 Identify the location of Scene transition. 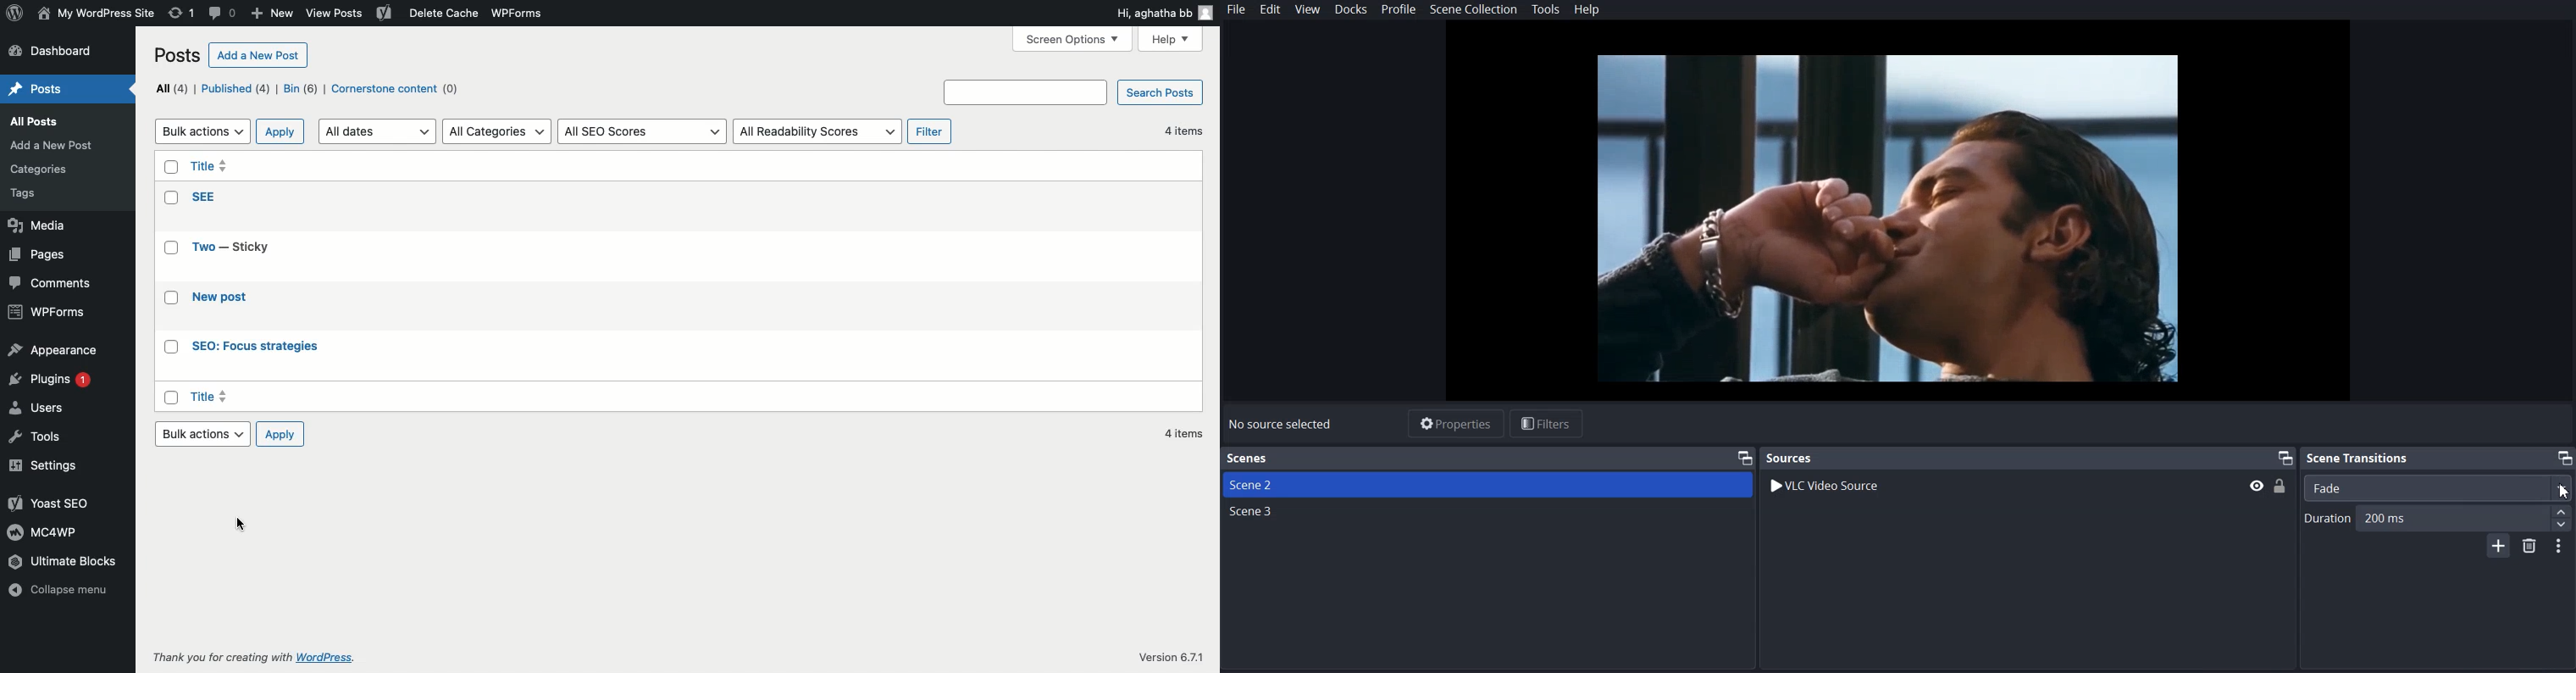
(2439, 457).